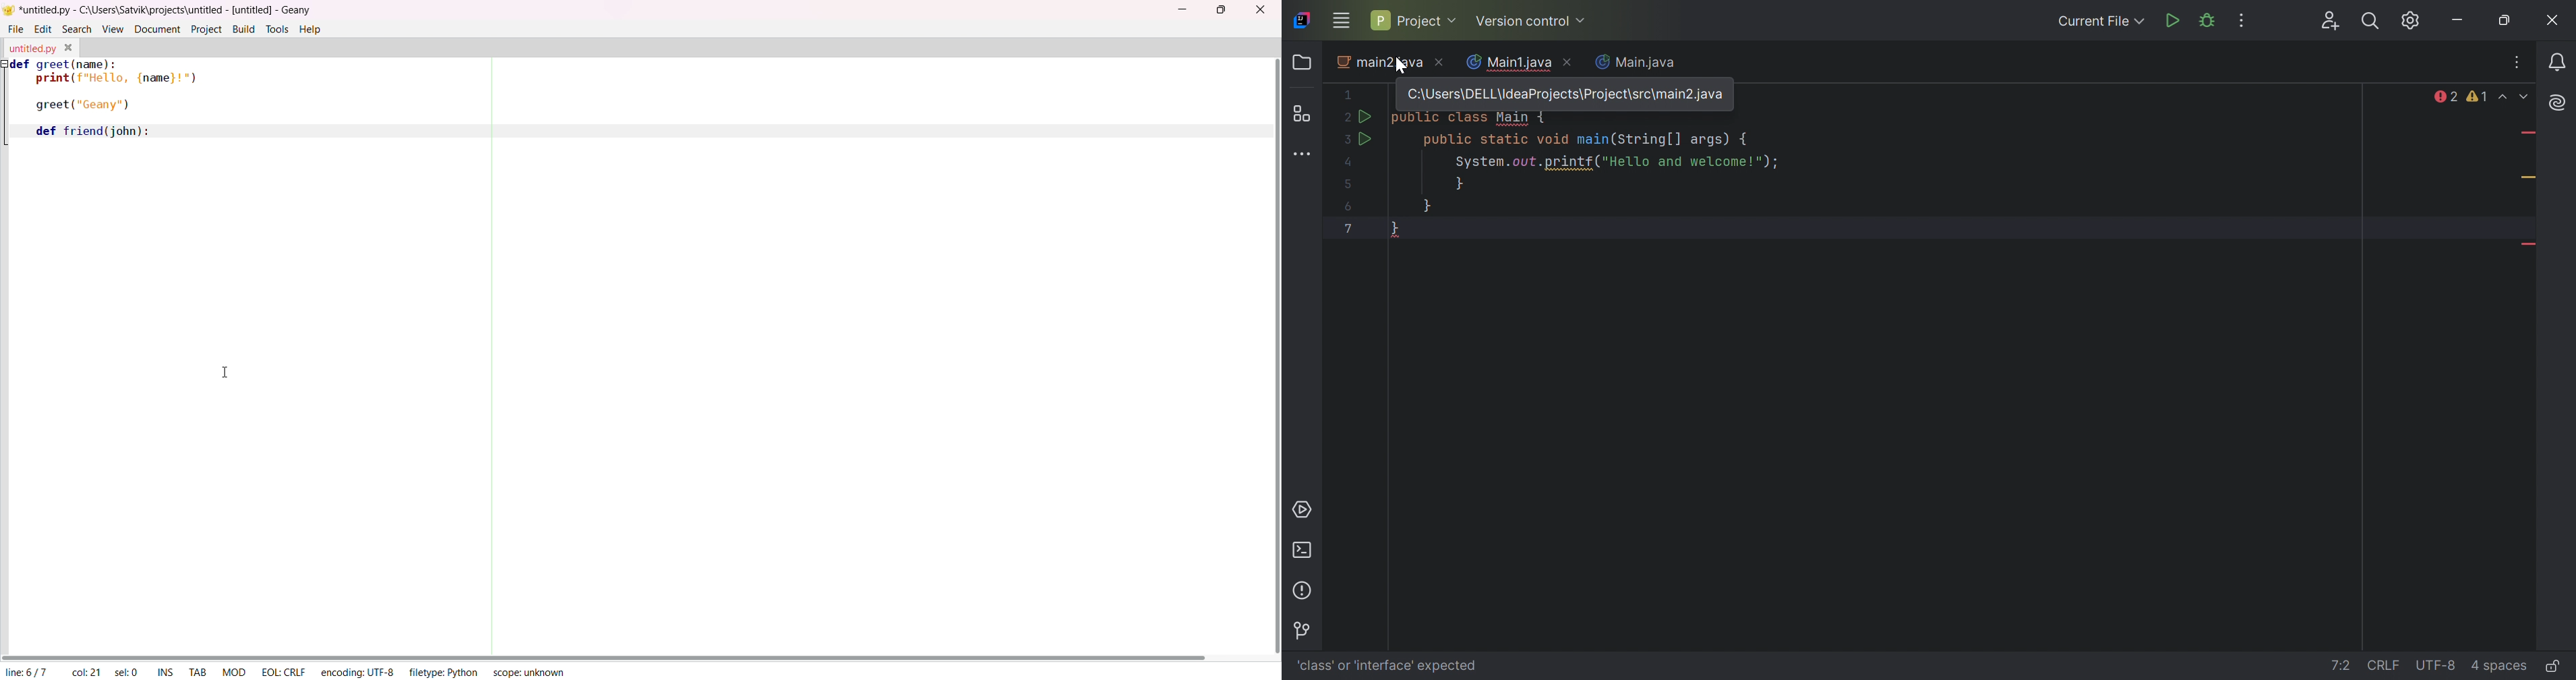  I want to click on AI Assistant, so click(2555, 103).